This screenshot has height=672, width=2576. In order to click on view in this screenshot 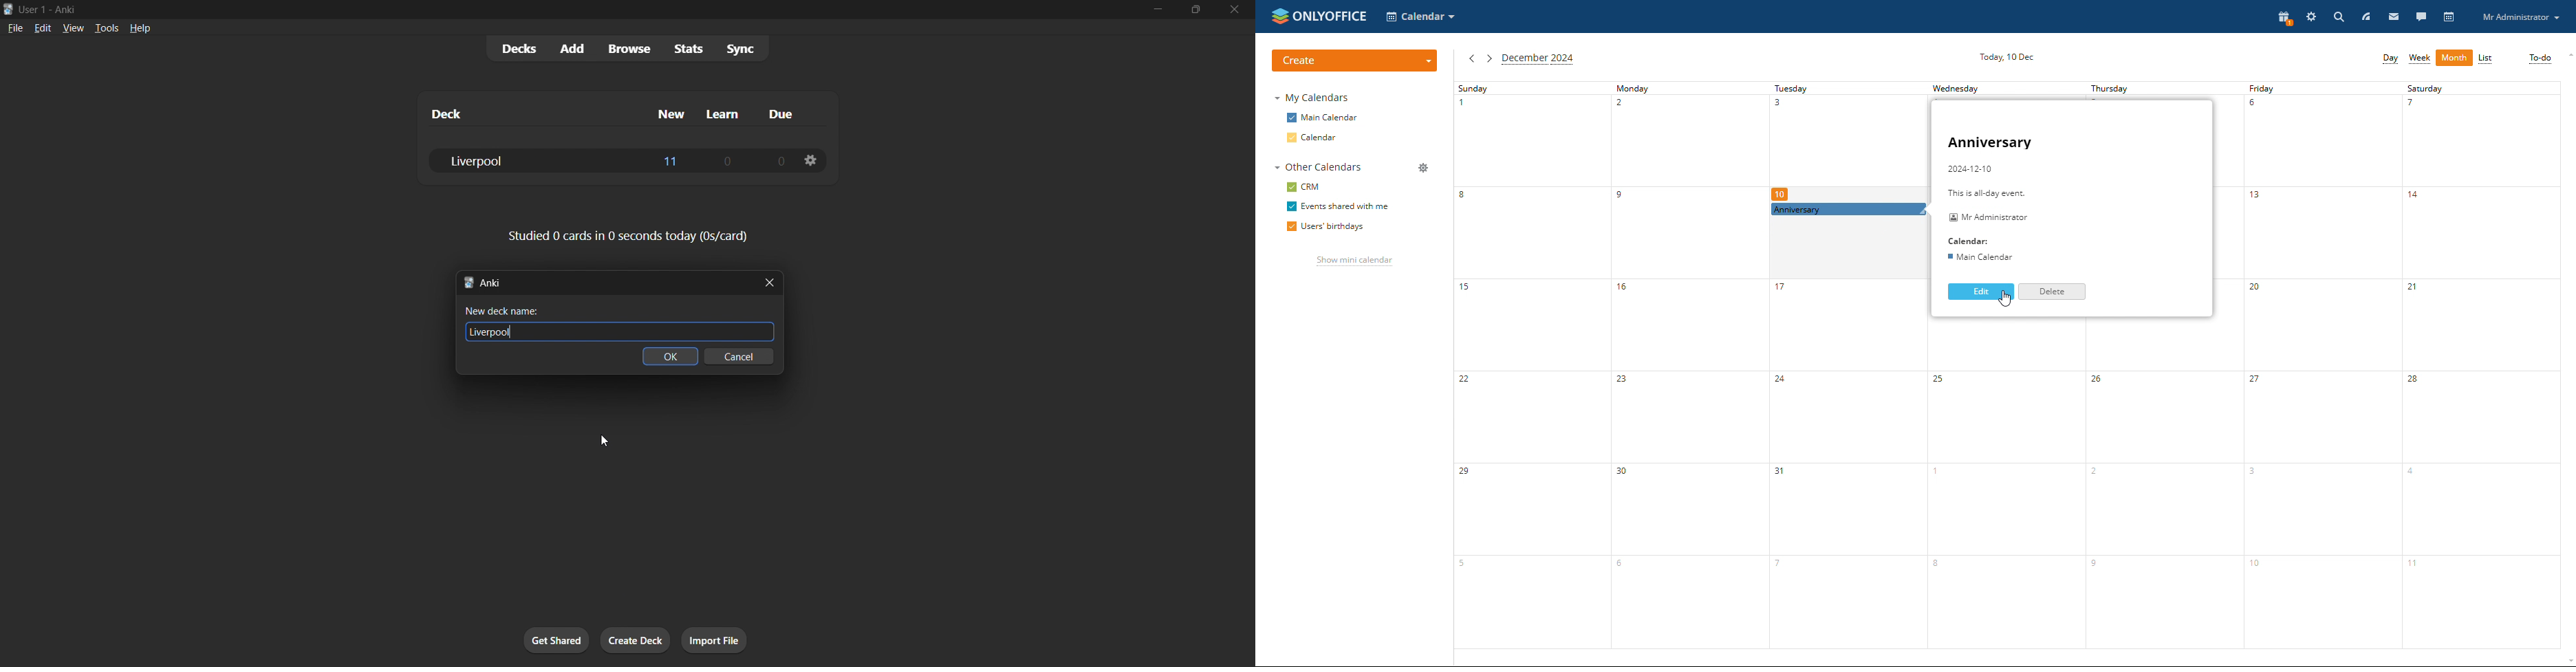, I will do `click(69, 27)`.